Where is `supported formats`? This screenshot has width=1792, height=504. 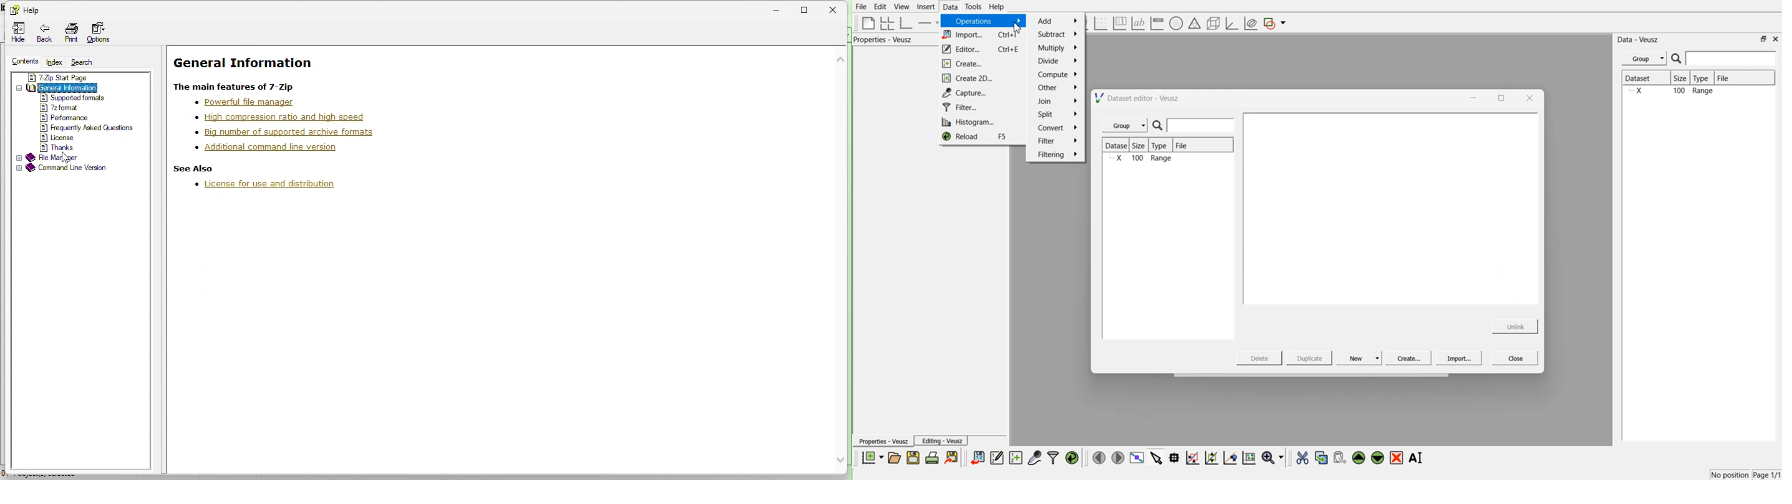 supported formats is located at coordinates (72, 97).